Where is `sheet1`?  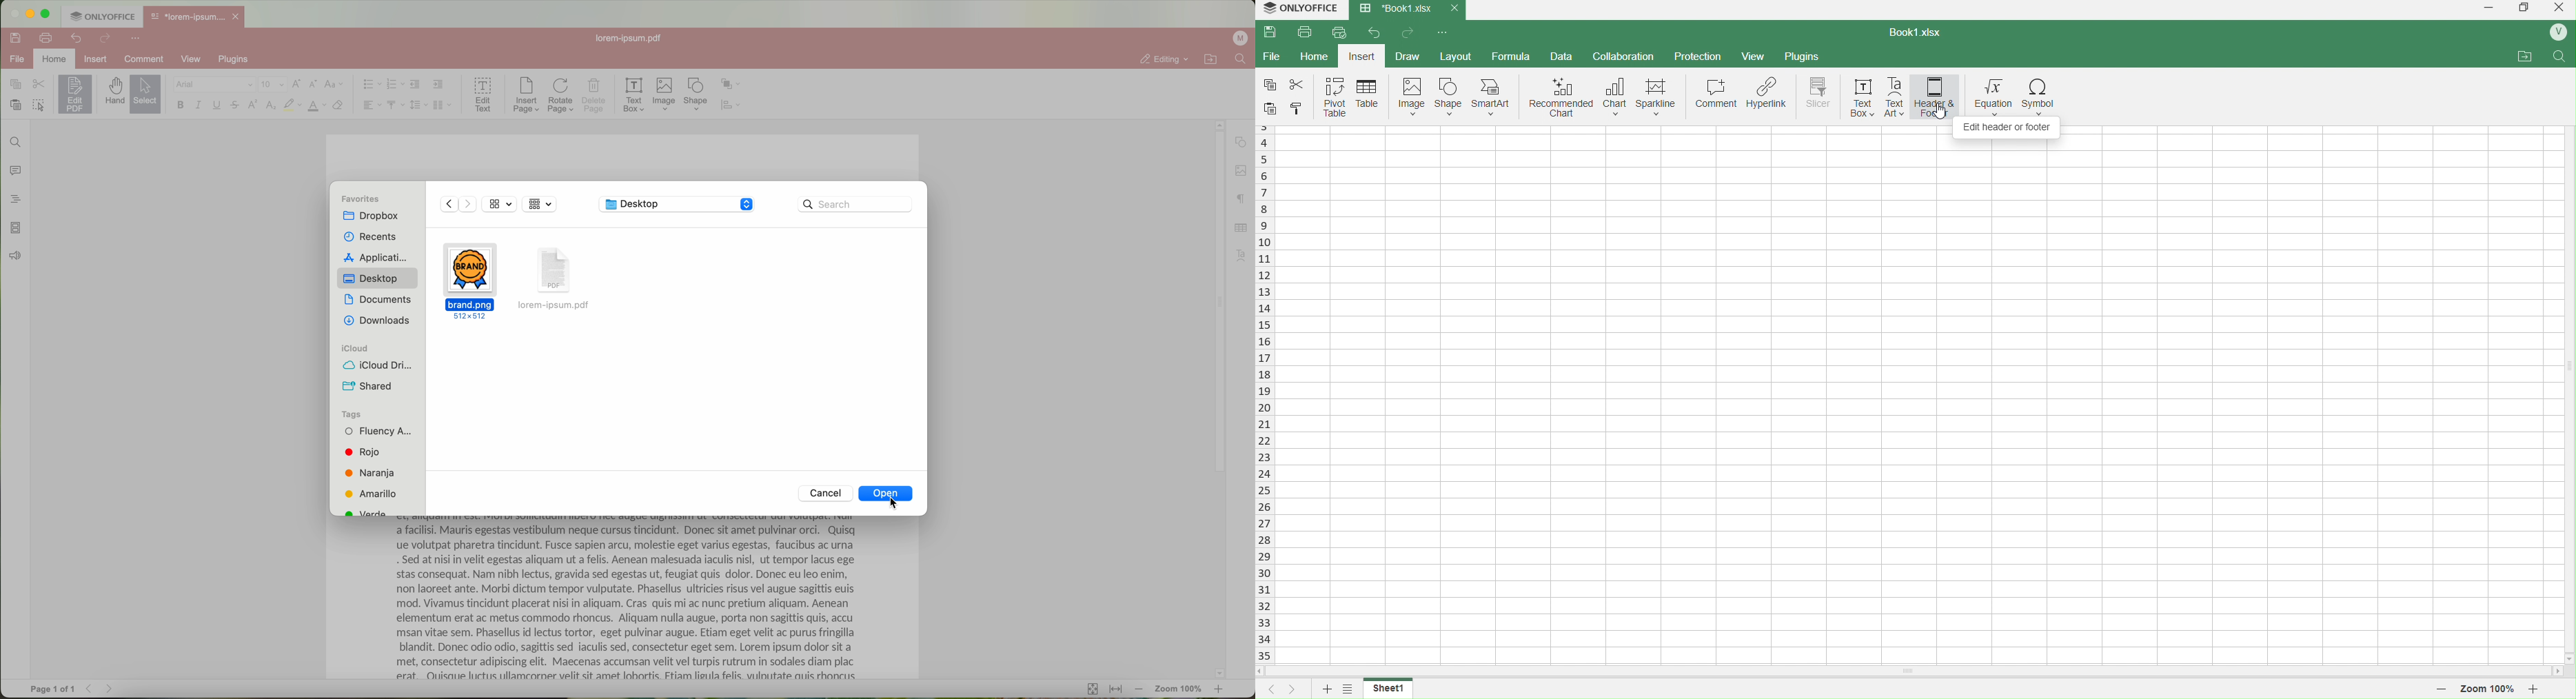 sheet1 is located at coordinates (1390, 687).